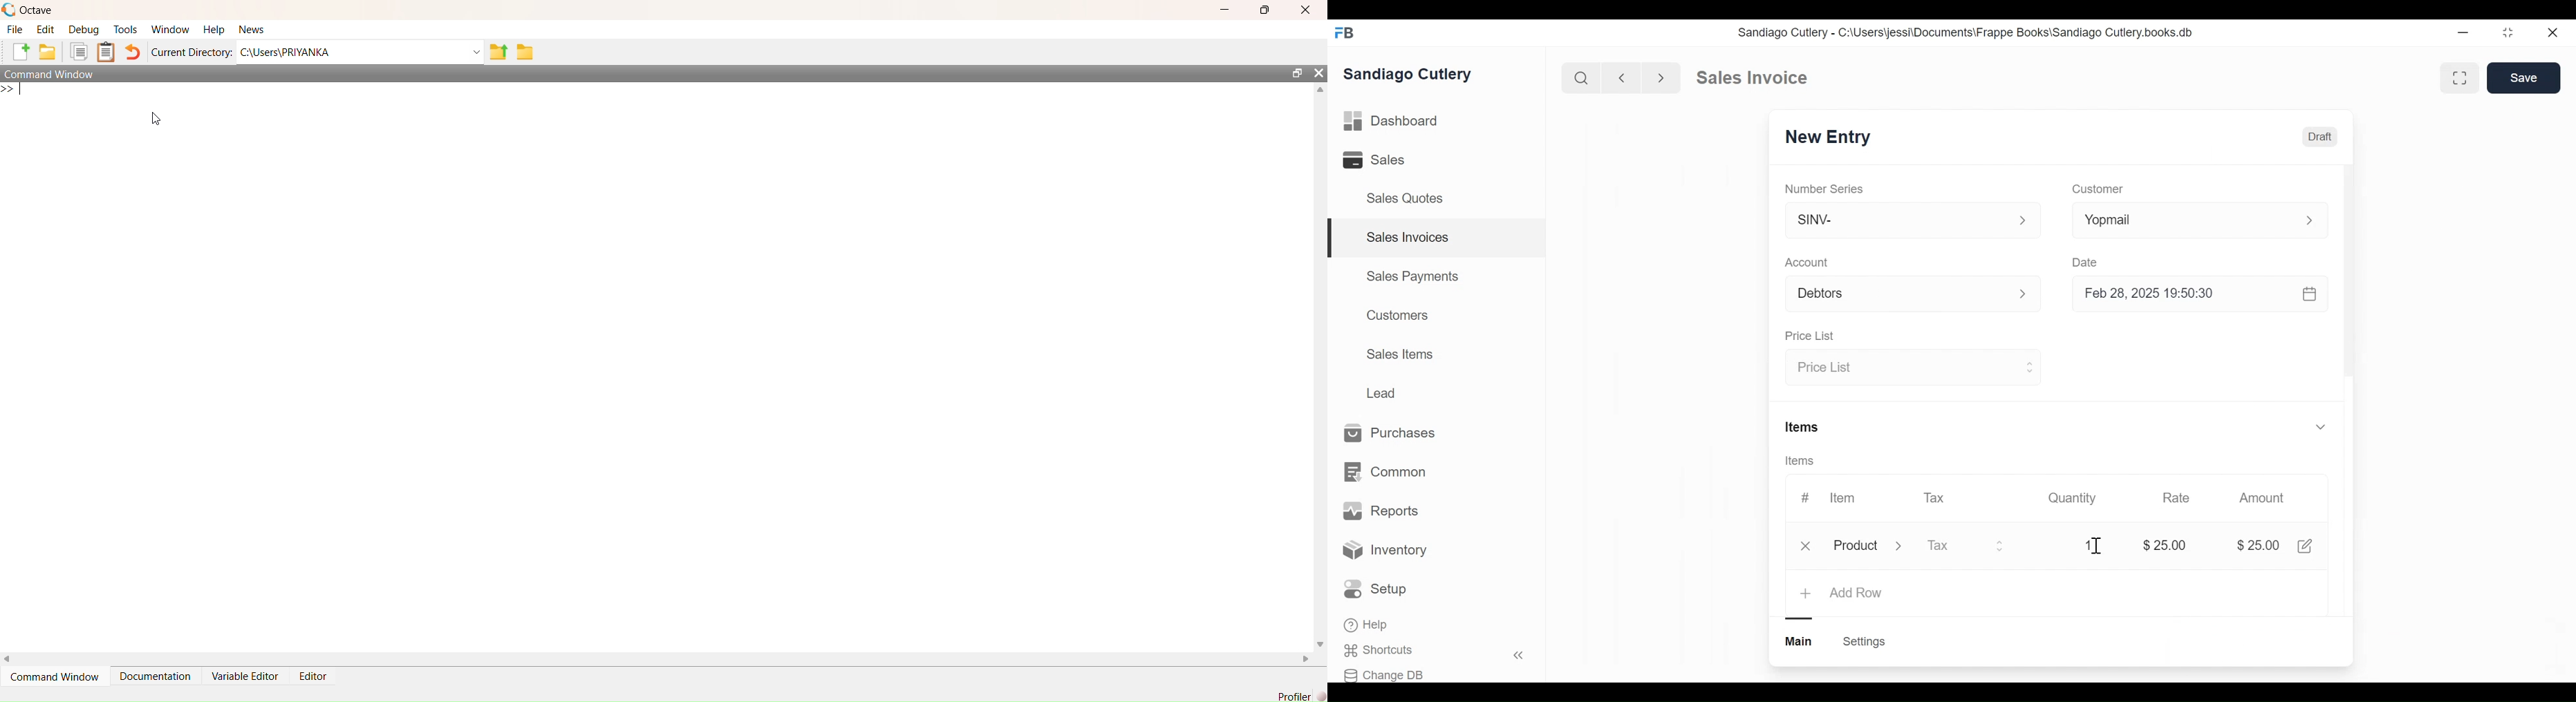 The width and height of the screenshot is (2576, 728). Describe the element at coordinates (1376, 589) in the screenshot. I see `Setup` at that location.